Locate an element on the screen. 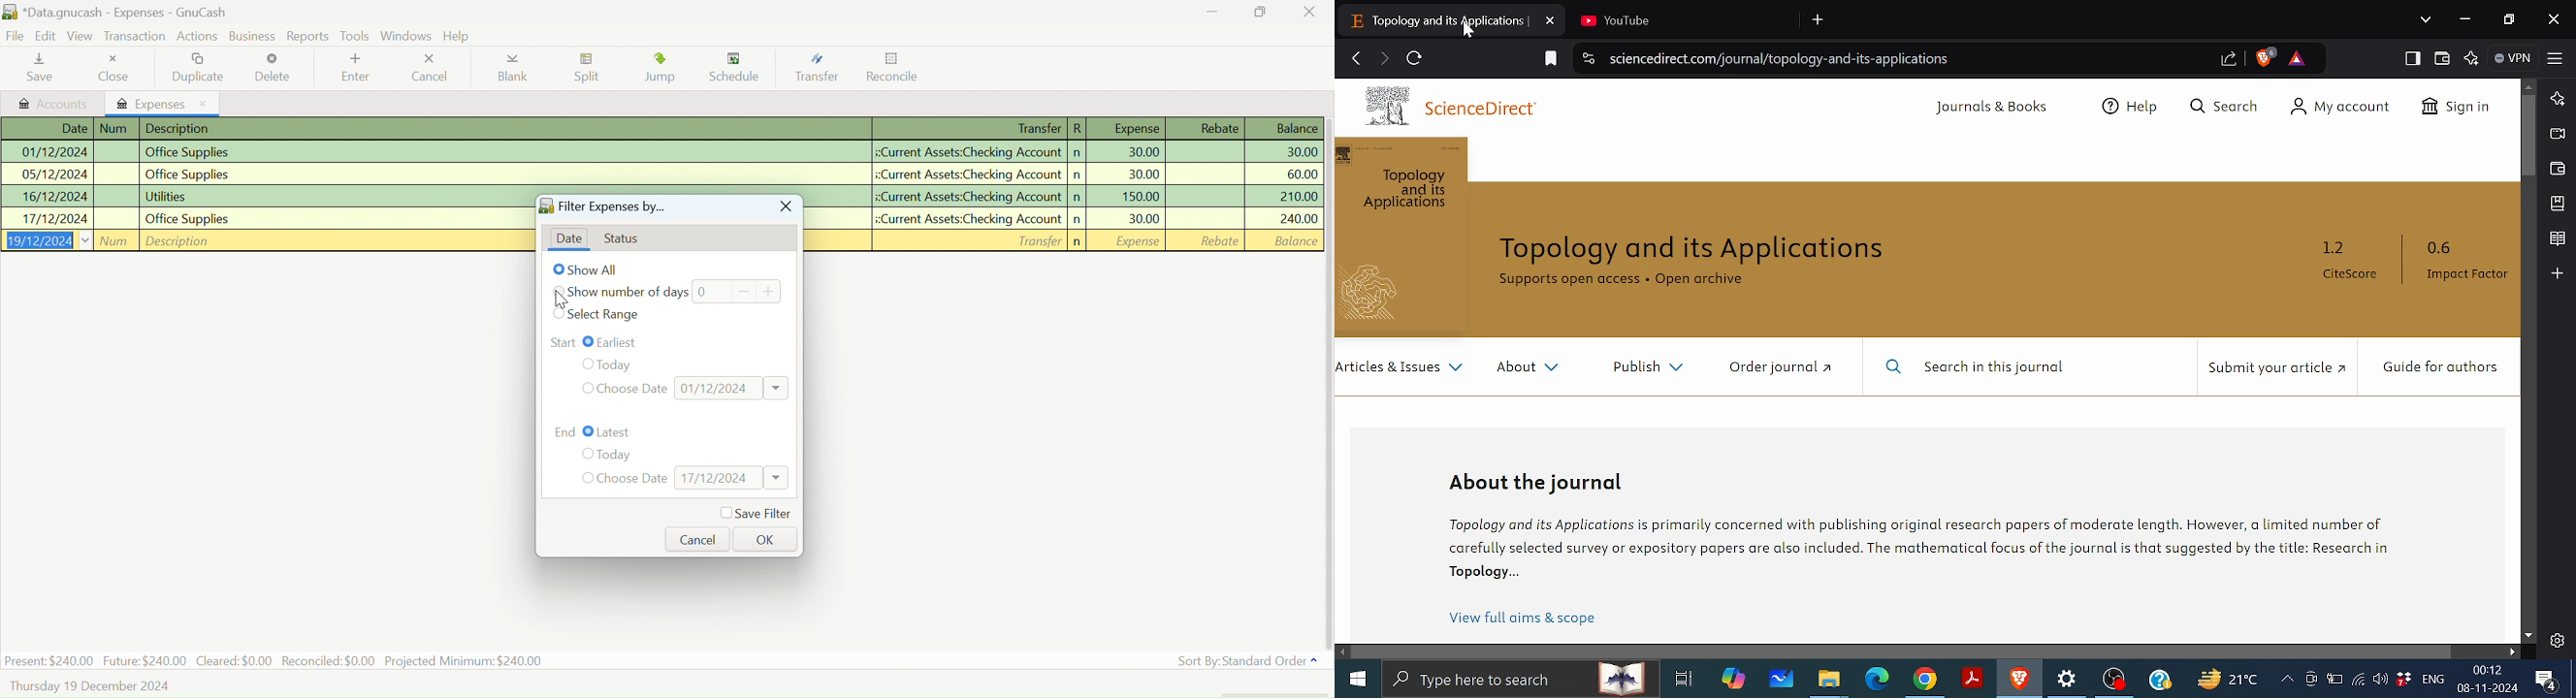  Cancel is located at coordinates (698, 539).